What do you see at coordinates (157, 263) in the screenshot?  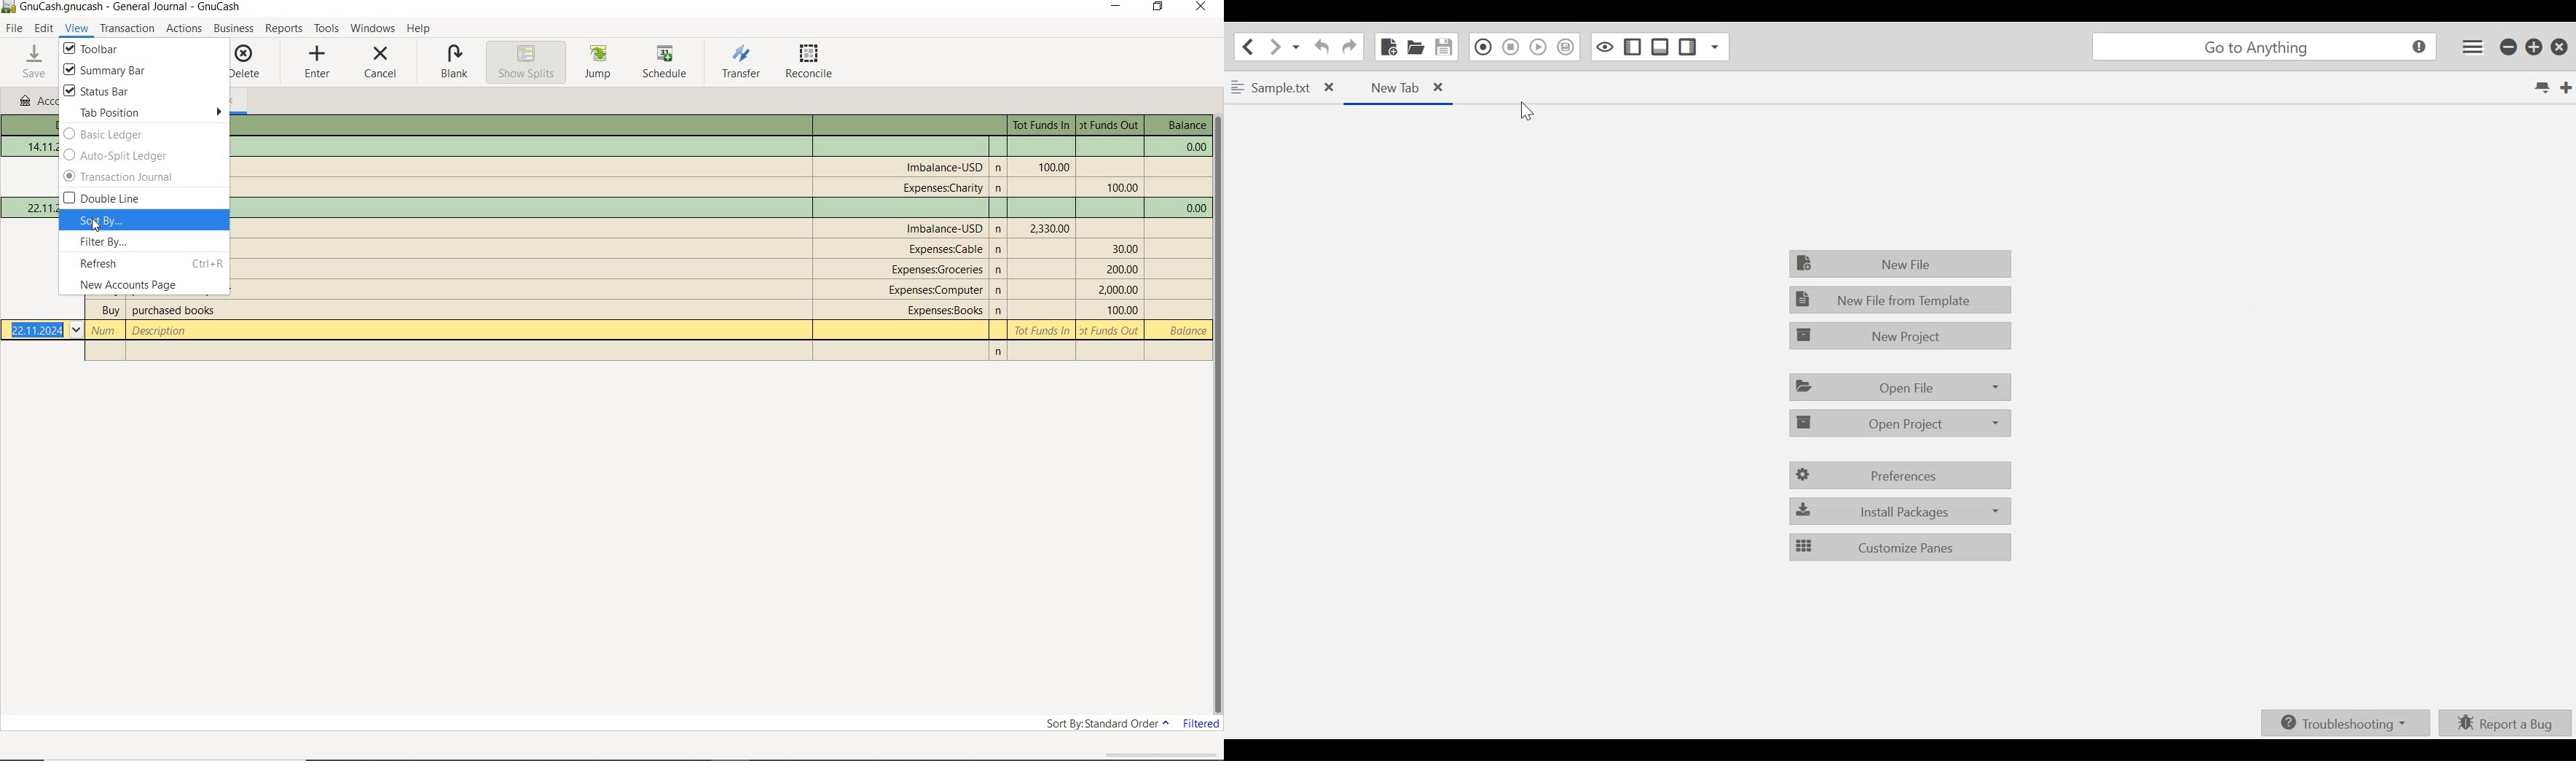 I see `refresh` at bounding box center [157, 263].